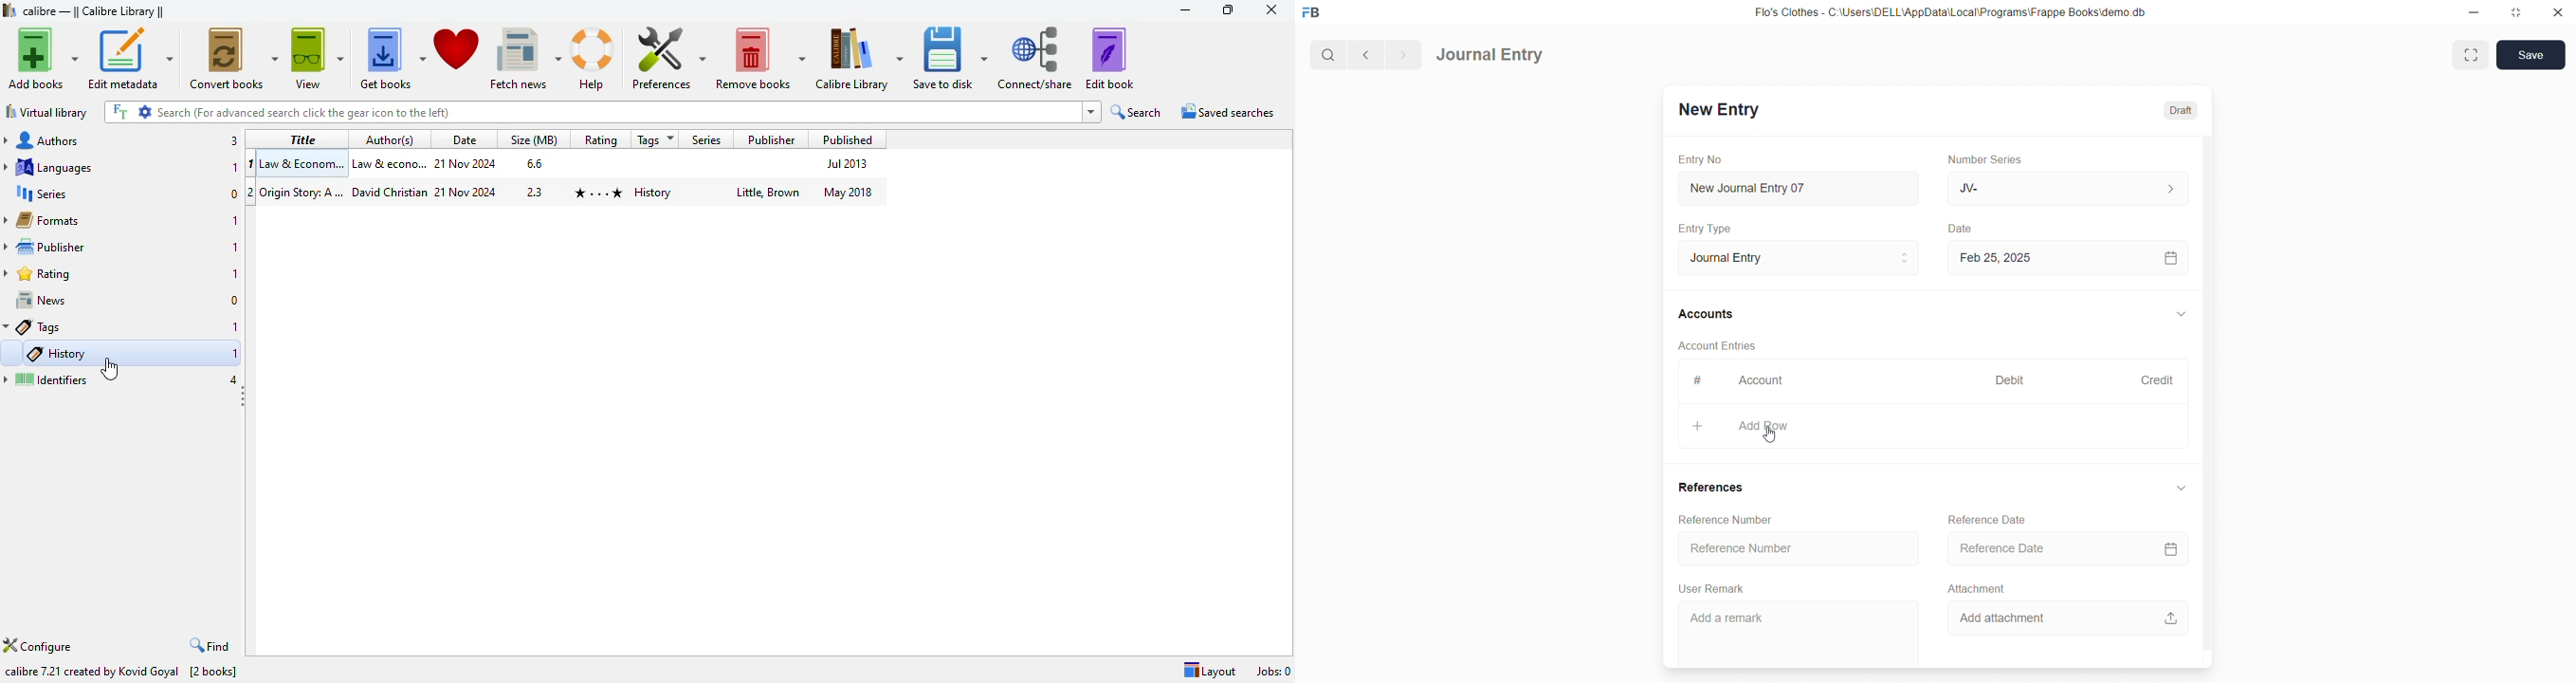 This screenshot has width=2576, height=700. Describe the element at coordinates (1797, 634) in the screenshot. I see `‘Add a remark` at that location.